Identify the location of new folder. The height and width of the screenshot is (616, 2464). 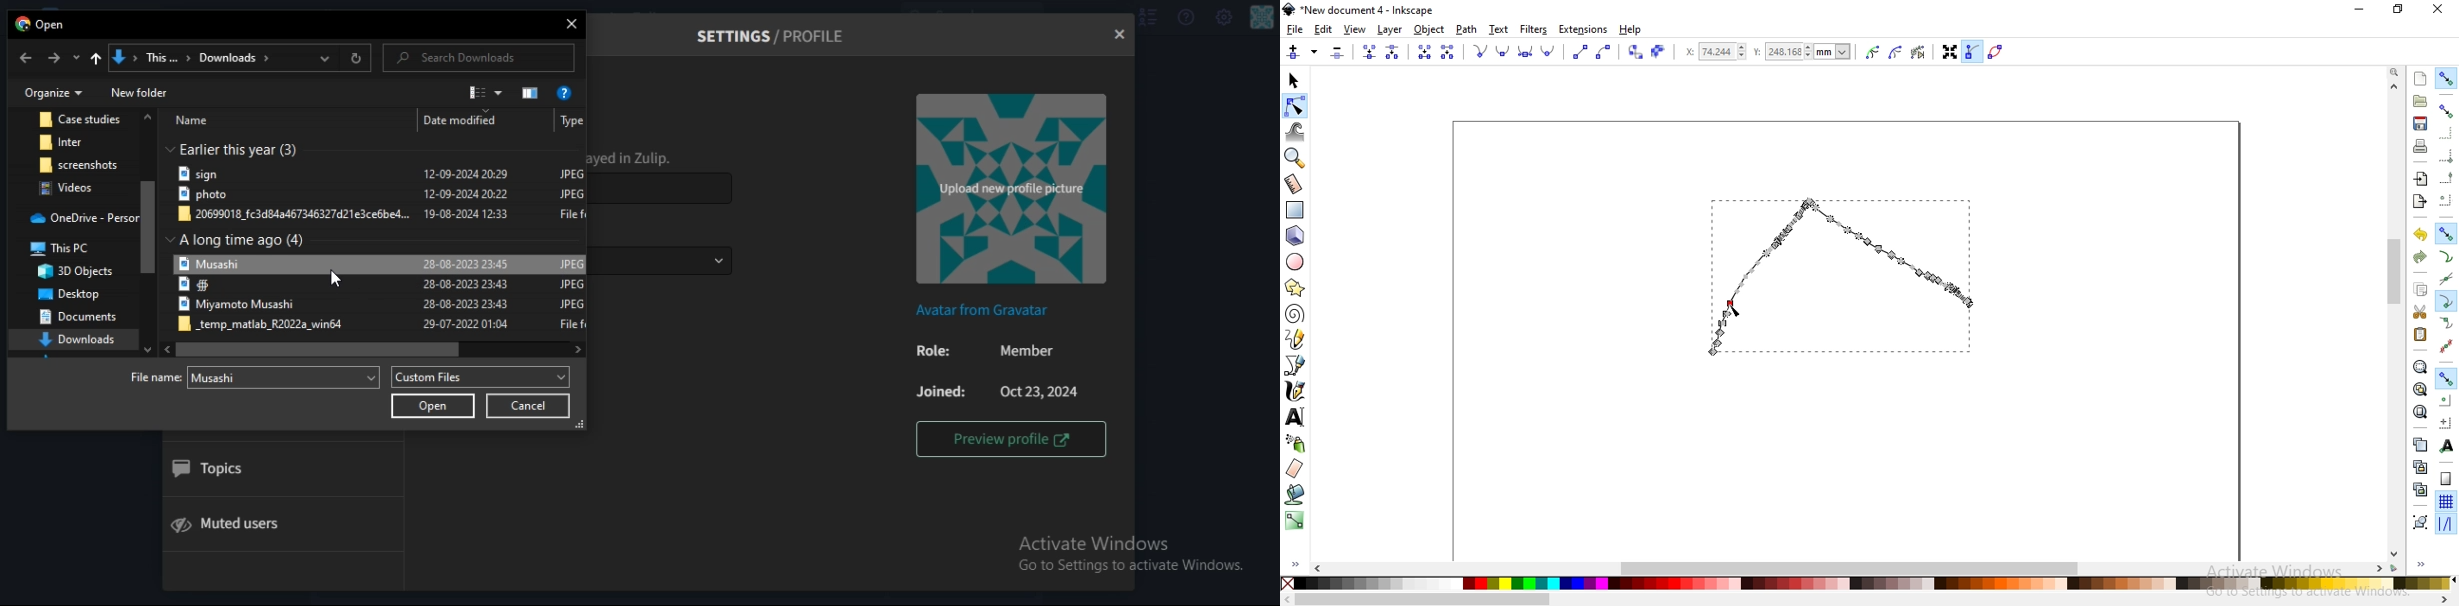
(139, 91).